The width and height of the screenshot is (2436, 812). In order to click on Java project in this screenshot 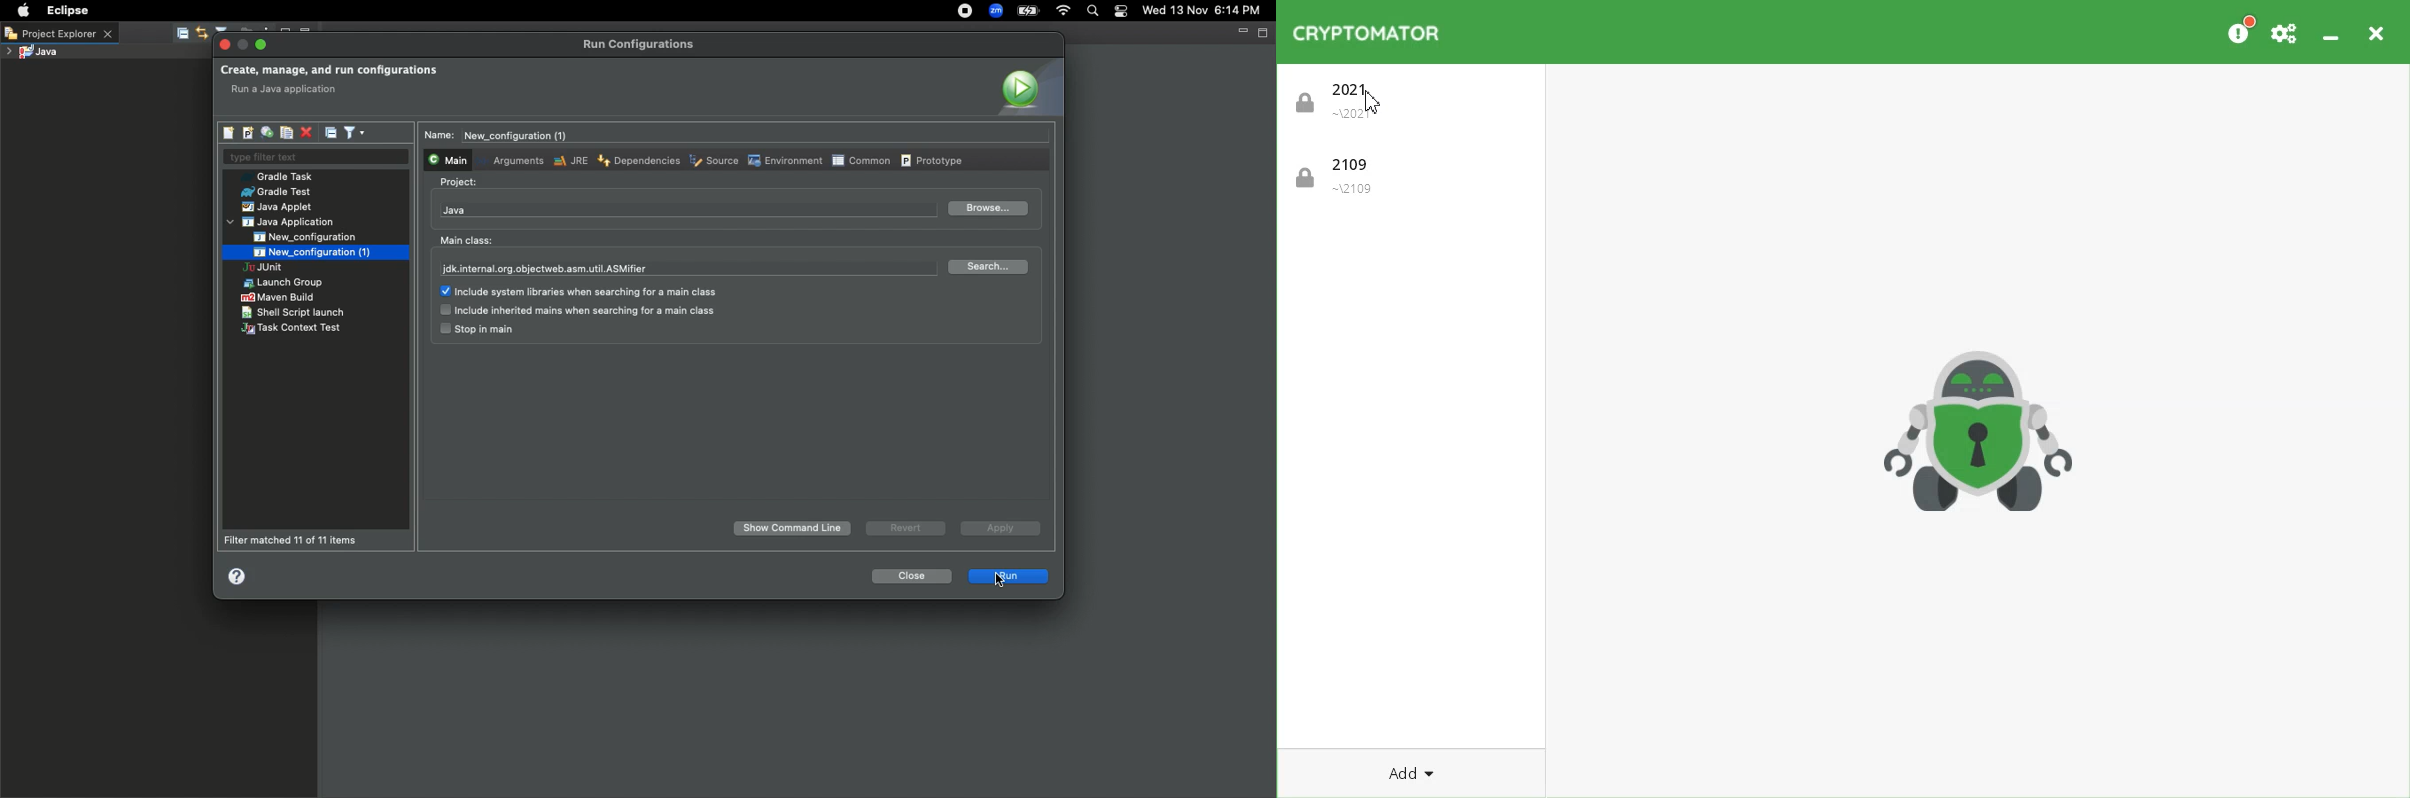, I will do `click(31, 53)`.